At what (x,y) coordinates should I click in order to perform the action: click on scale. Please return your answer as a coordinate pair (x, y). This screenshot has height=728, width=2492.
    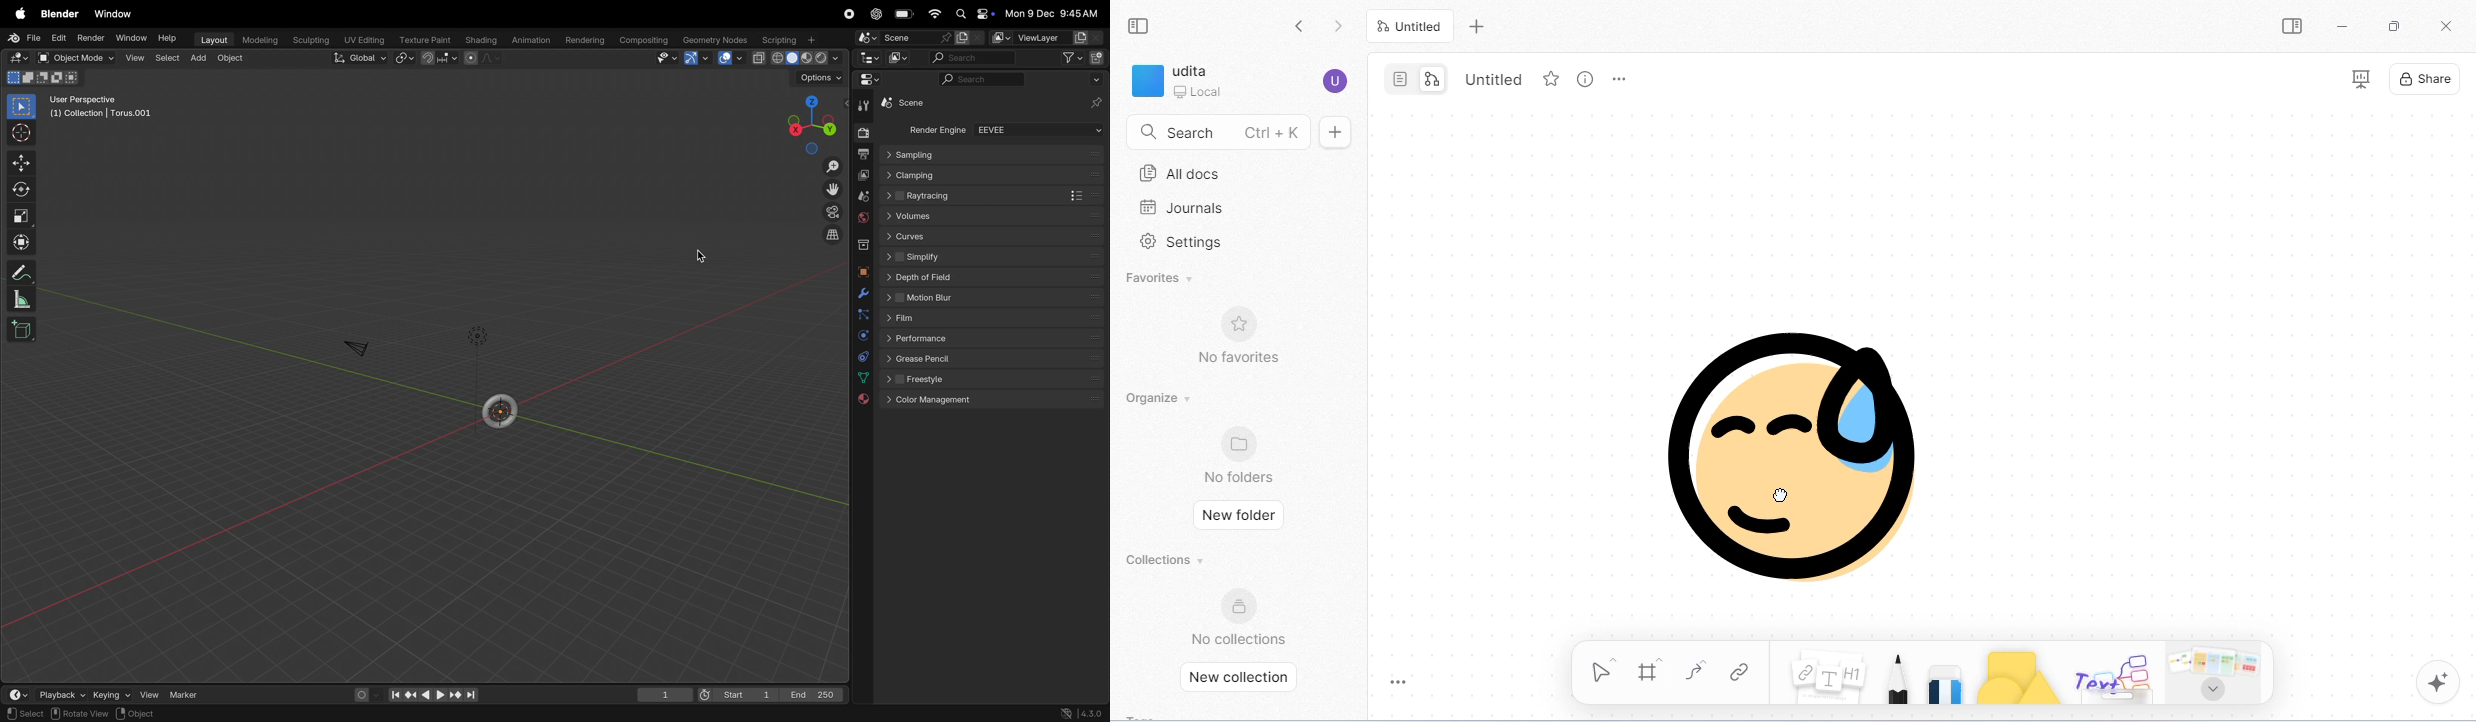
    Looking at the image, I should click on (22, 300).